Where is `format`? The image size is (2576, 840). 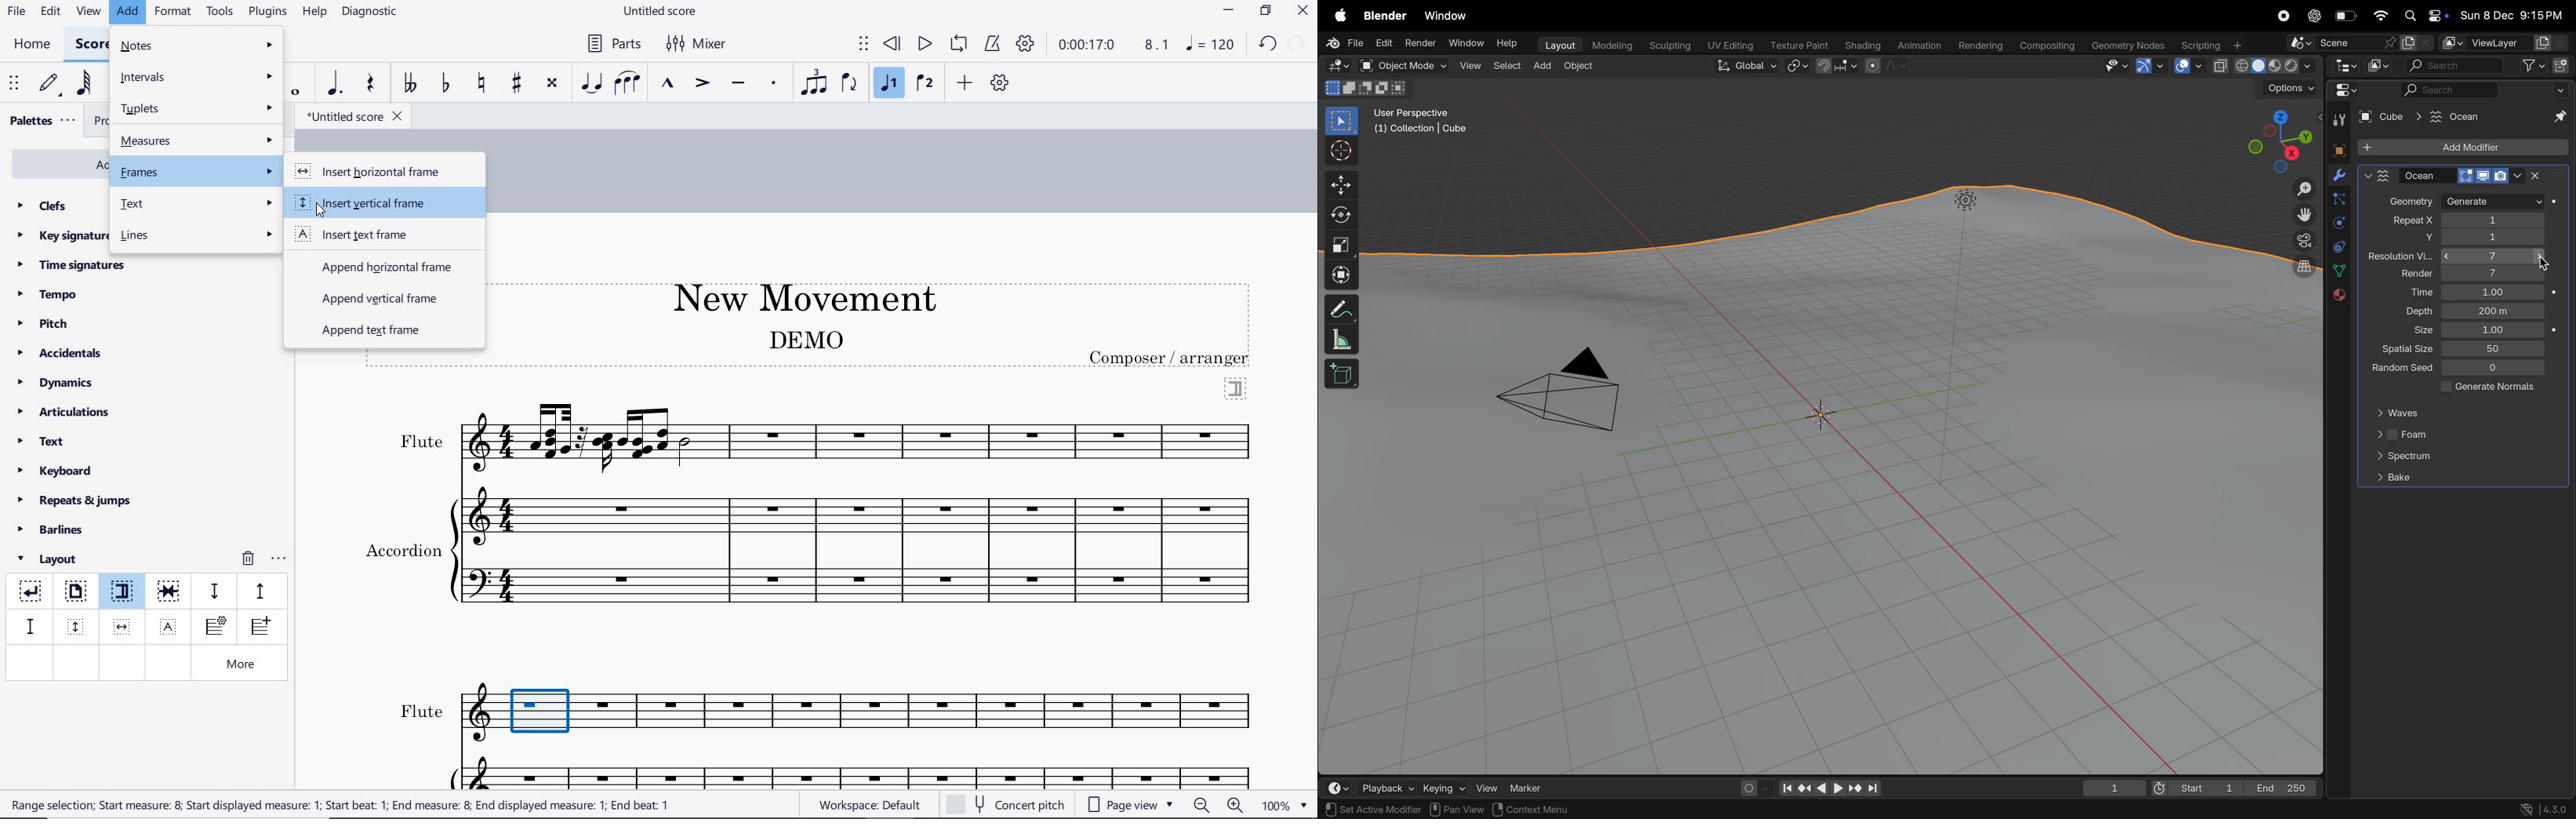 format is located at coordinates (174, 11).